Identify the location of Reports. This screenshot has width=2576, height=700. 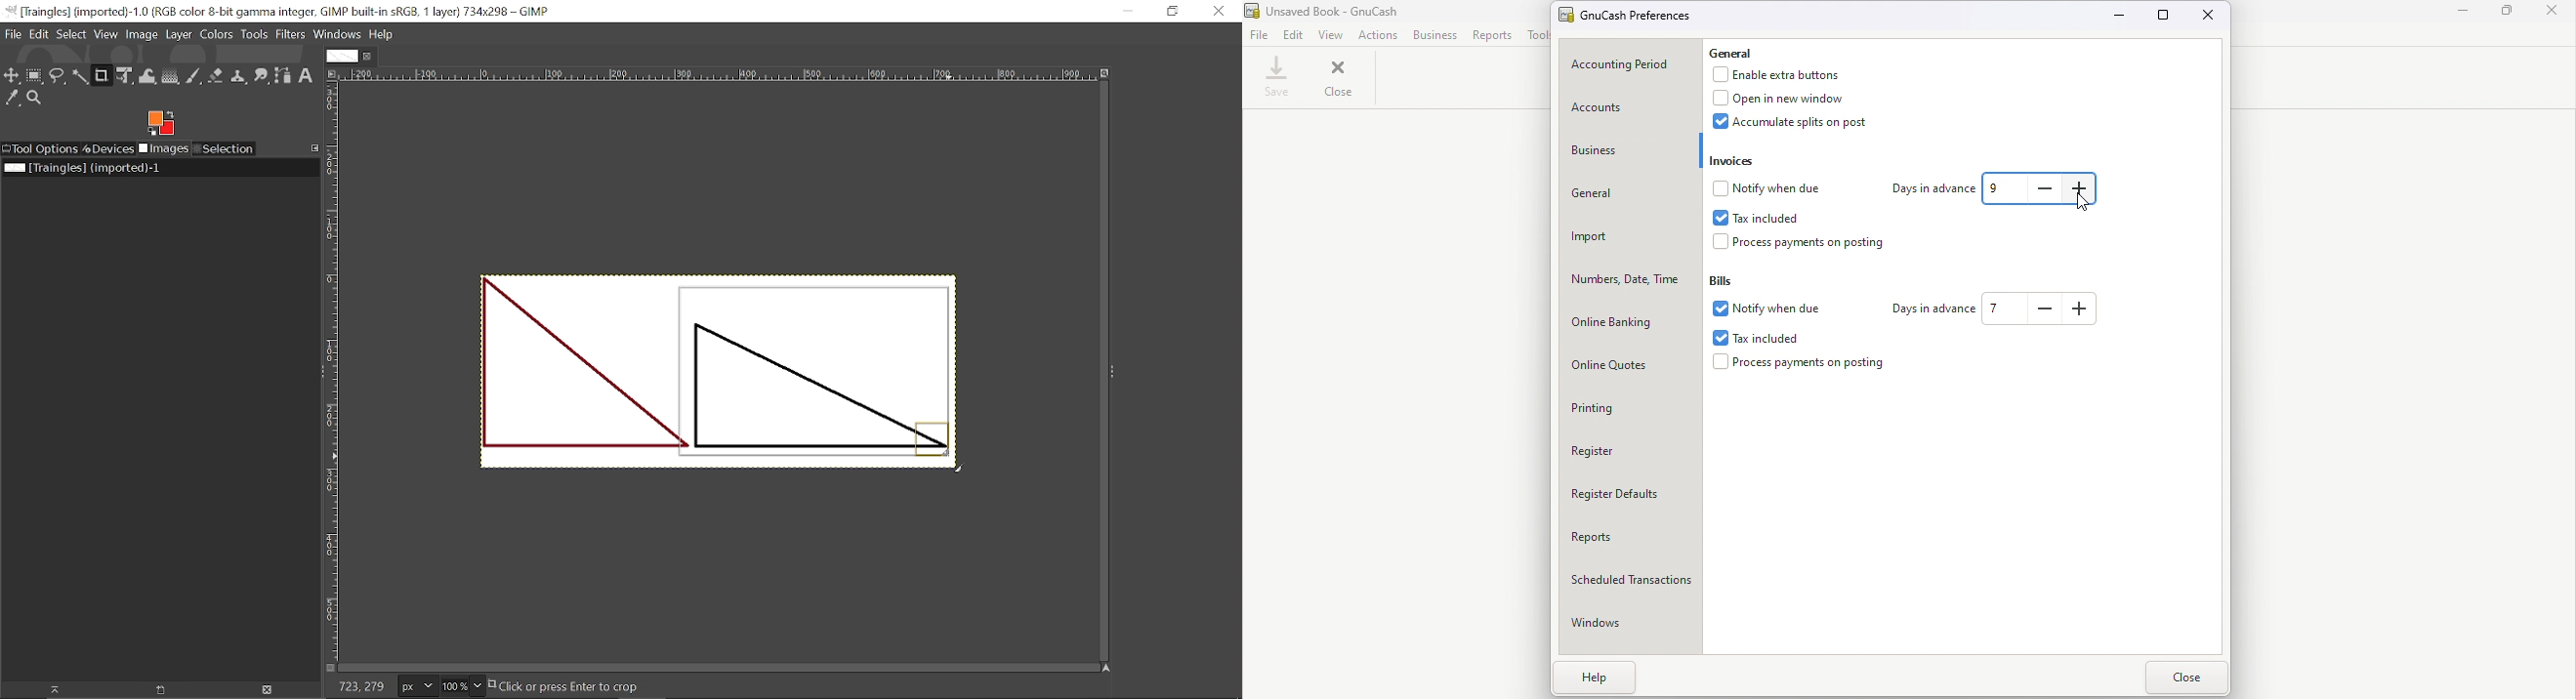
(1630, 543).